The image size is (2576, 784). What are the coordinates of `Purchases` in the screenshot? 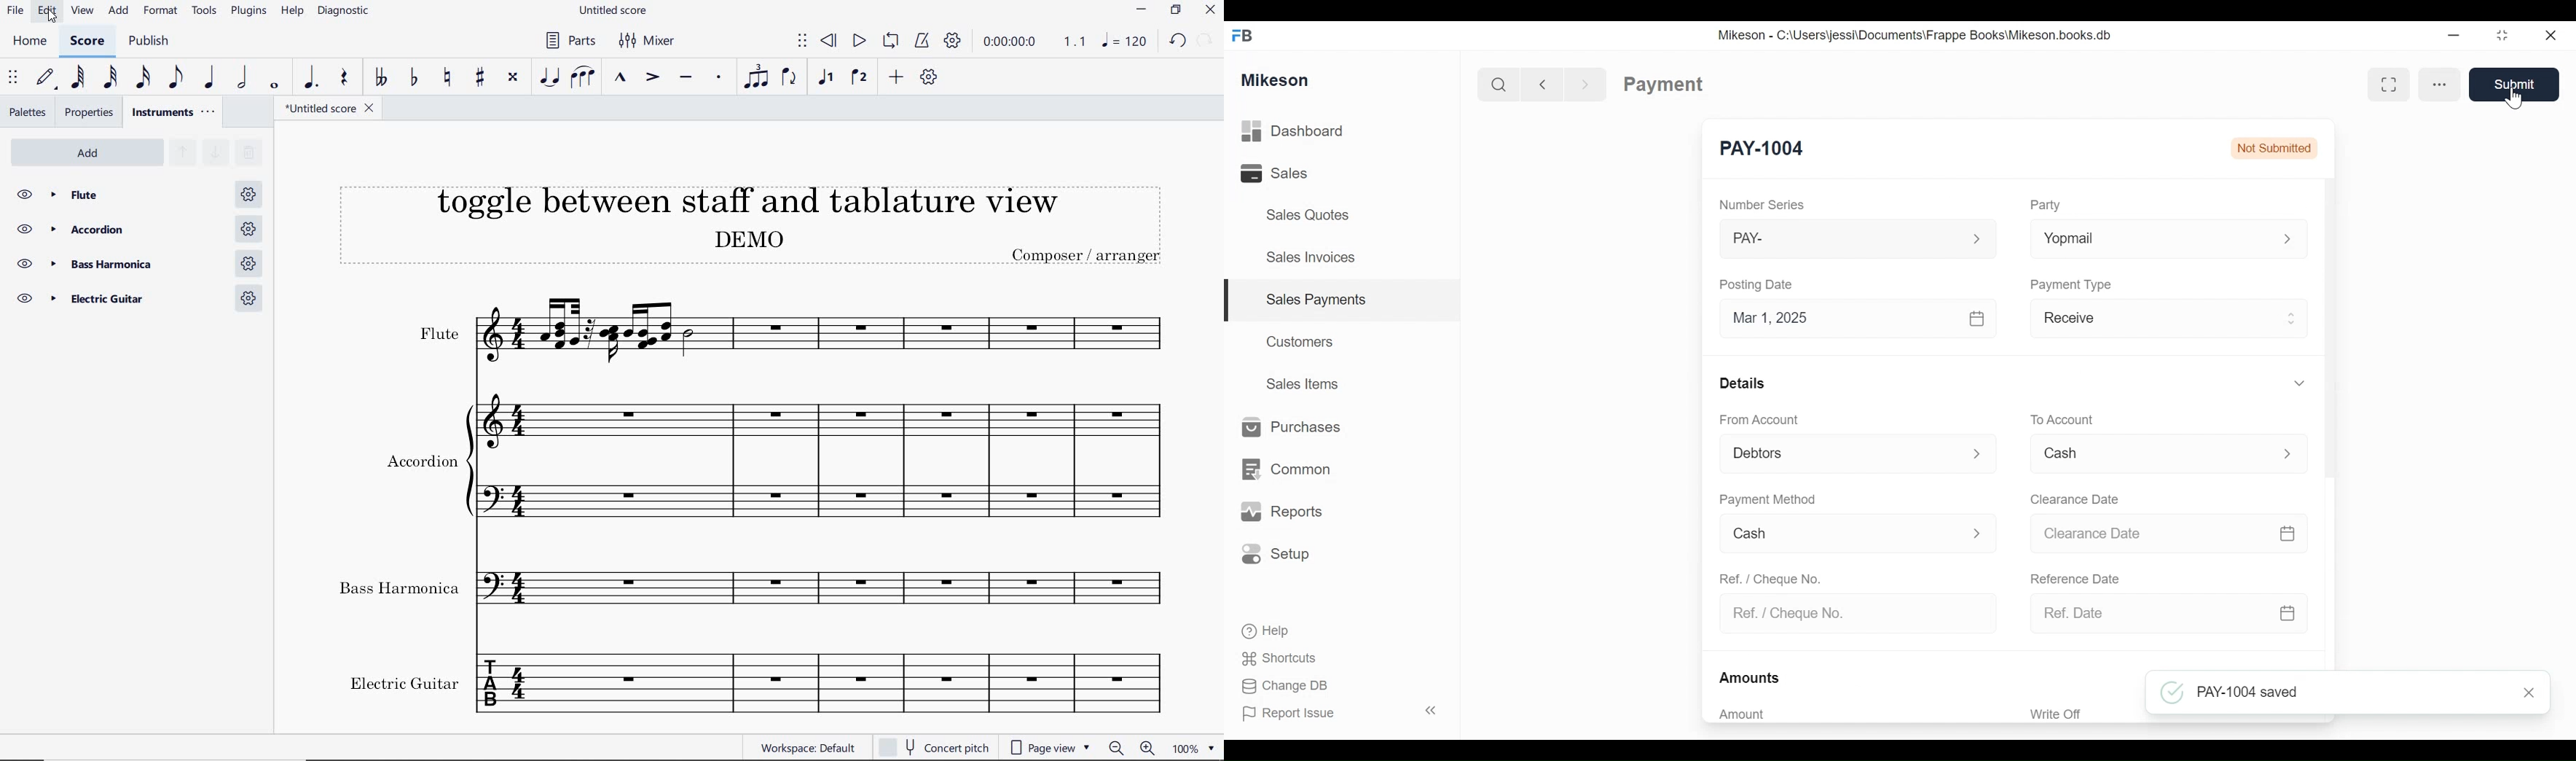 It's located at (1291, 427).